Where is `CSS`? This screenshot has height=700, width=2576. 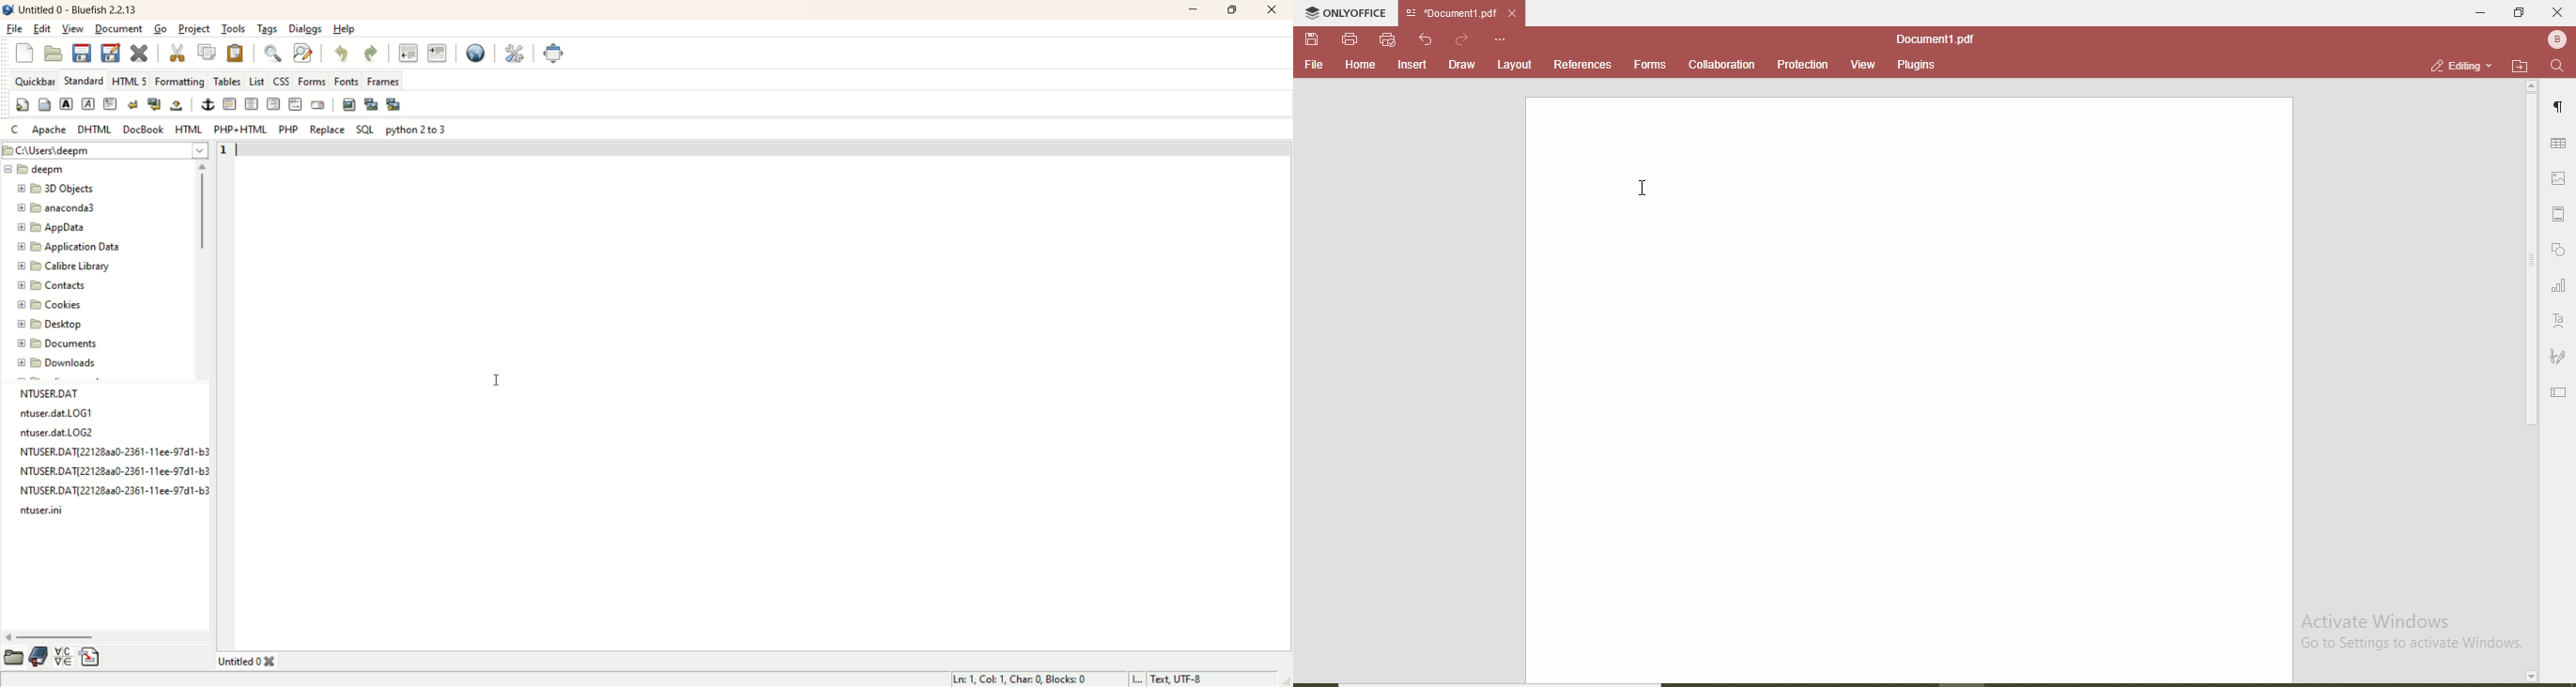
CSS is located at coordinates (283, 81).